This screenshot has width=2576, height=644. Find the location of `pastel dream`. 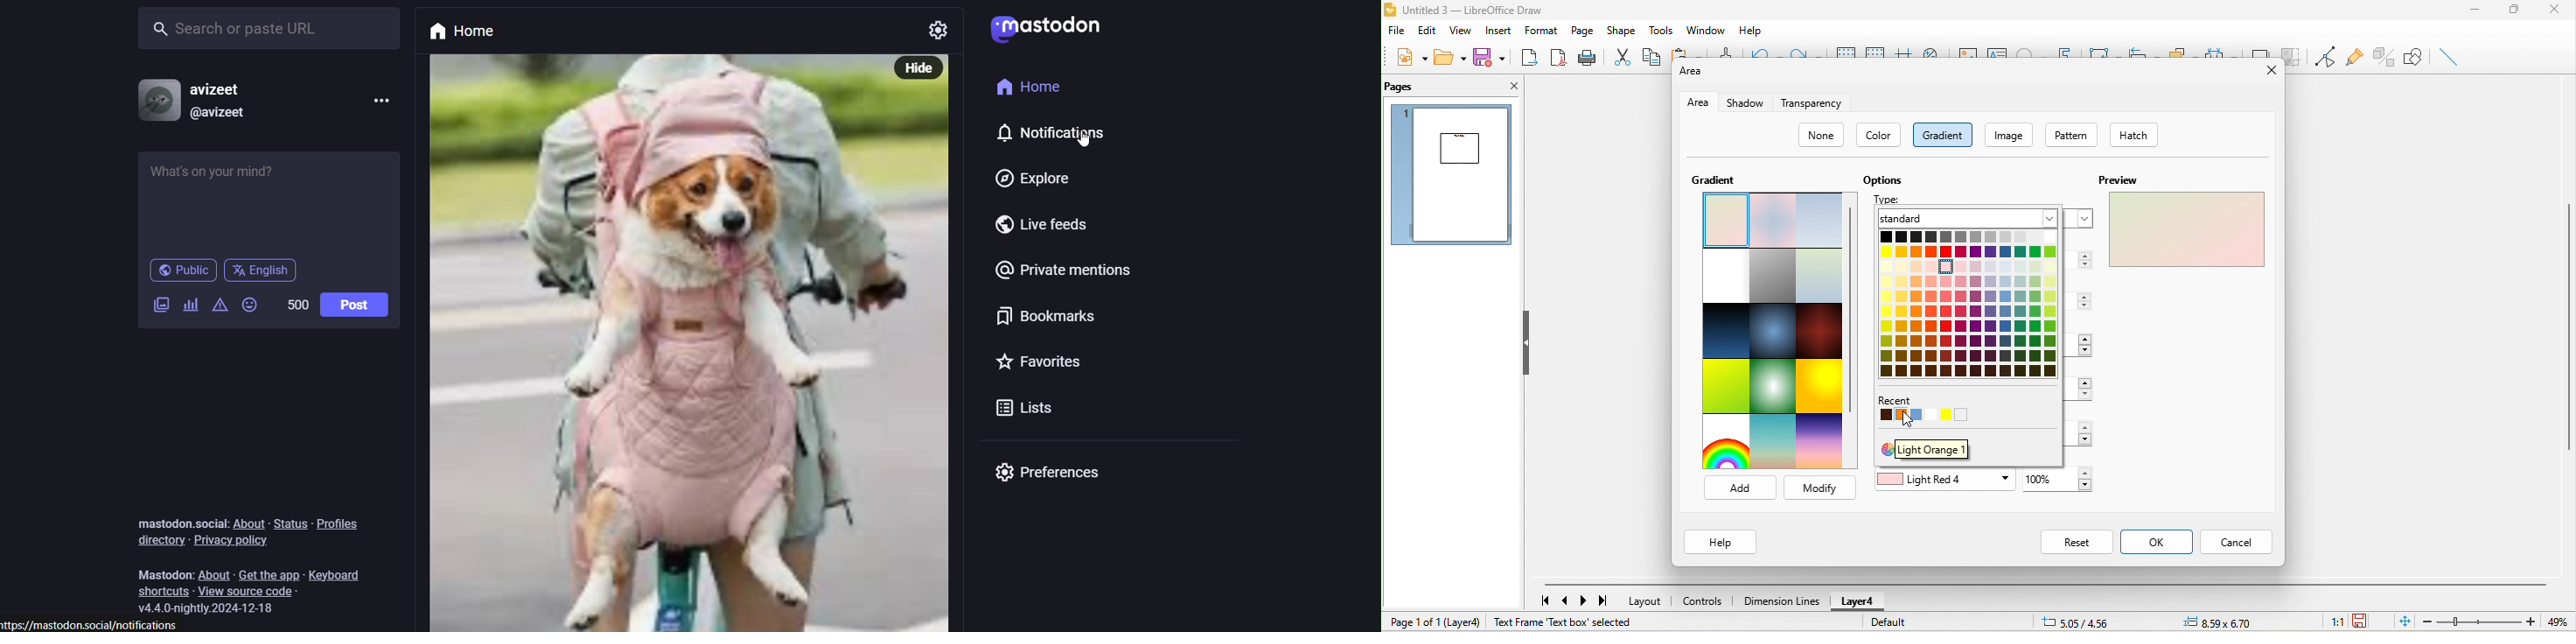

pastel dream is located at coordinates (1771, 221).